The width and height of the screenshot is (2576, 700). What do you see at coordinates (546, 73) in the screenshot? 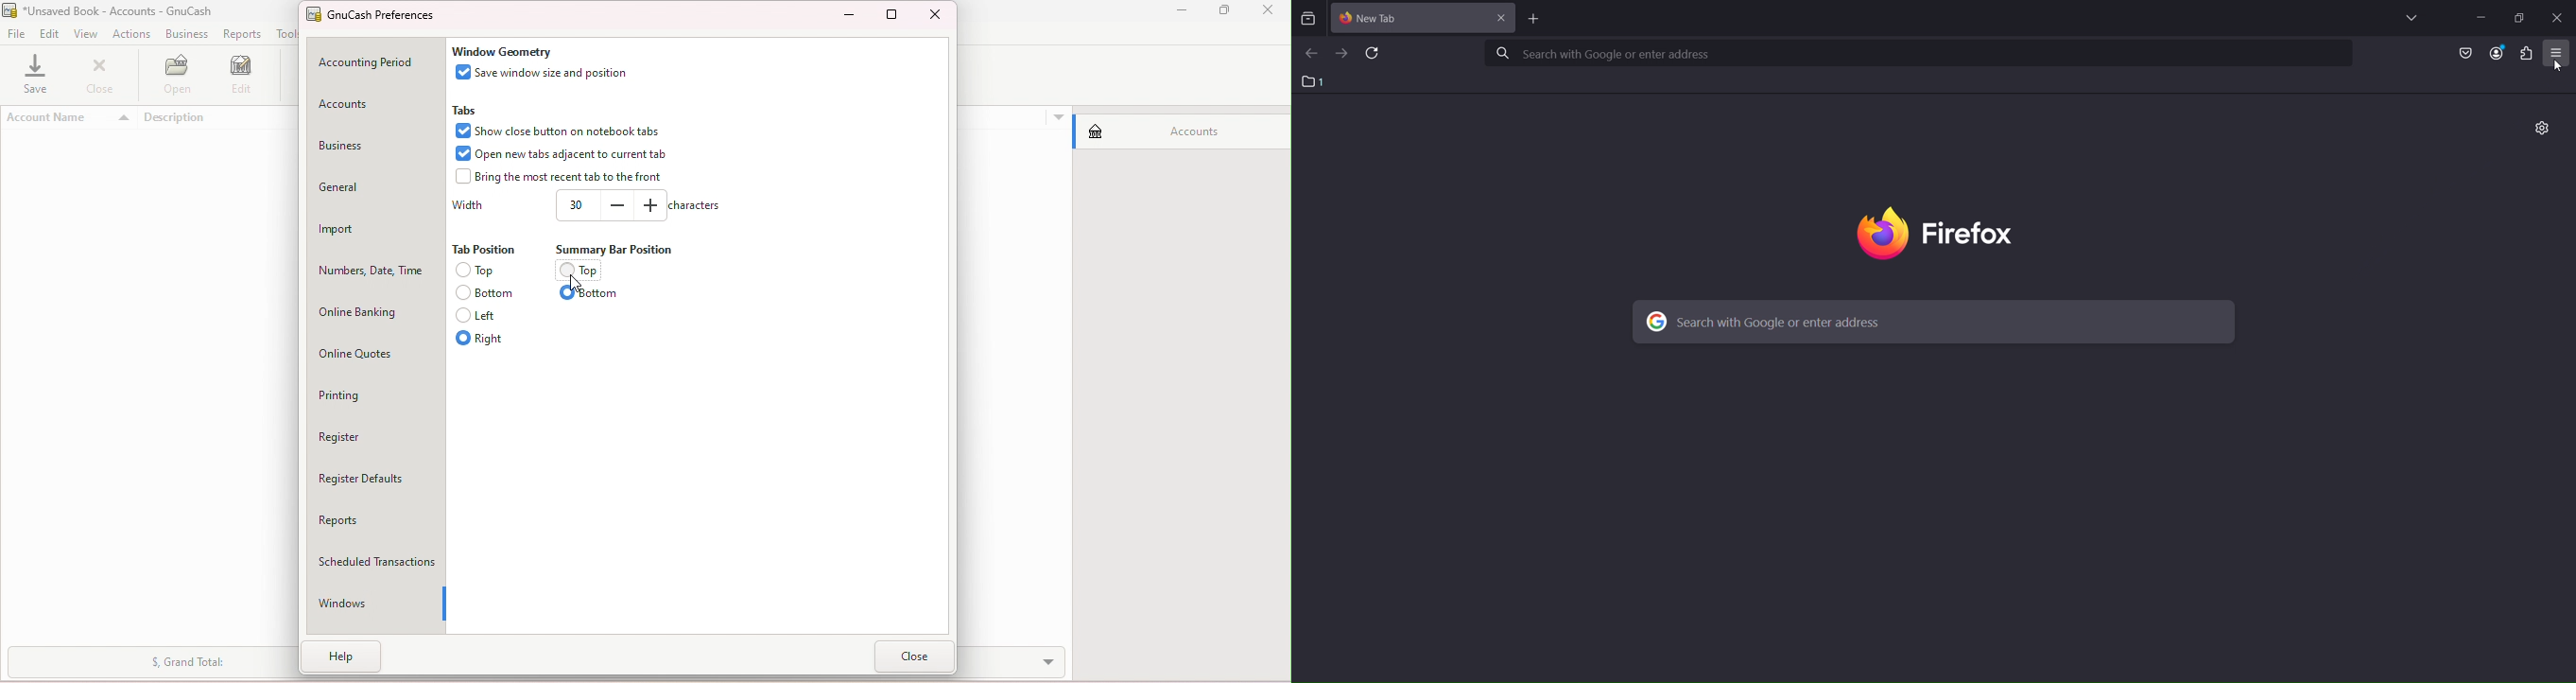
I see `Save window size and position` at bounding box center [546, 73].